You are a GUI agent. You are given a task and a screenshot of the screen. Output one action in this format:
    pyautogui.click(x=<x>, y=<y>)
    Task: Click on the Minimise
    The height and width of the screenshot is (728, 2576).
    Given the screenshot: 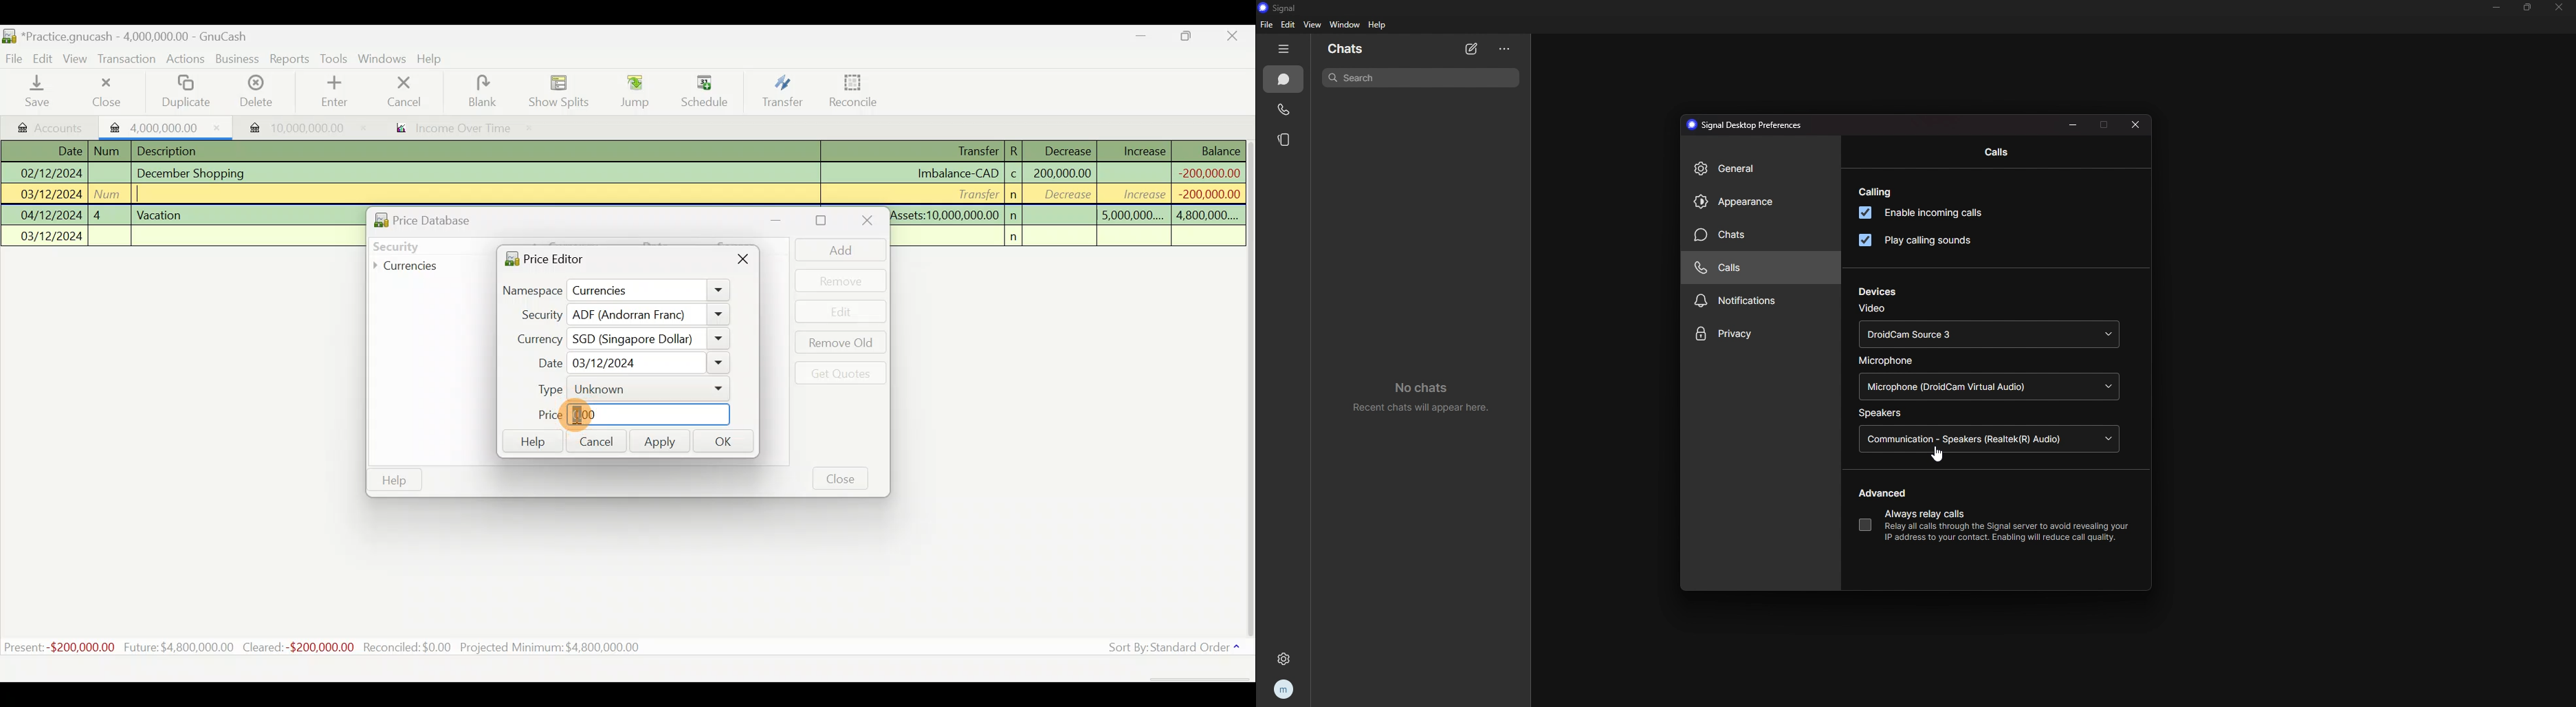 What is the action you would take?
    pyautogui.click(x=1143, y=39)
    